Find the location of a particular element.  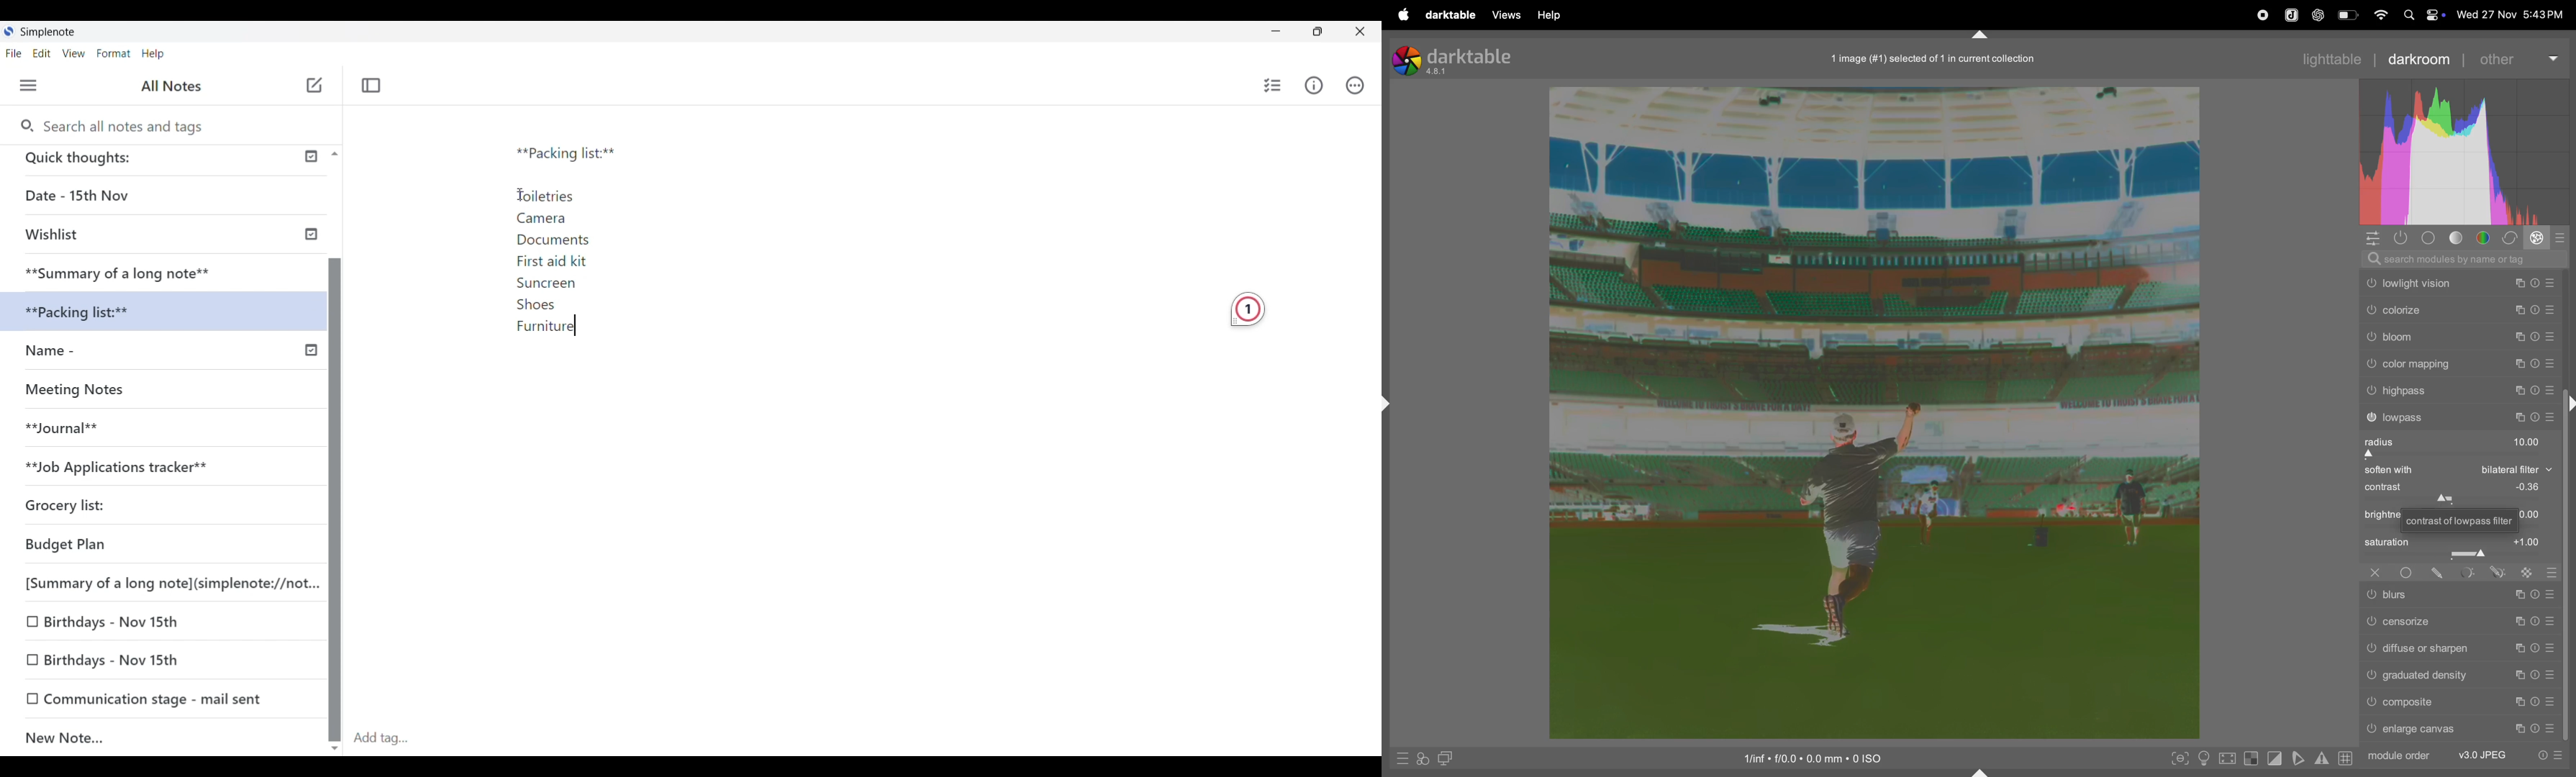

diffuse or sharpen is located at coordinates (2461, 649).